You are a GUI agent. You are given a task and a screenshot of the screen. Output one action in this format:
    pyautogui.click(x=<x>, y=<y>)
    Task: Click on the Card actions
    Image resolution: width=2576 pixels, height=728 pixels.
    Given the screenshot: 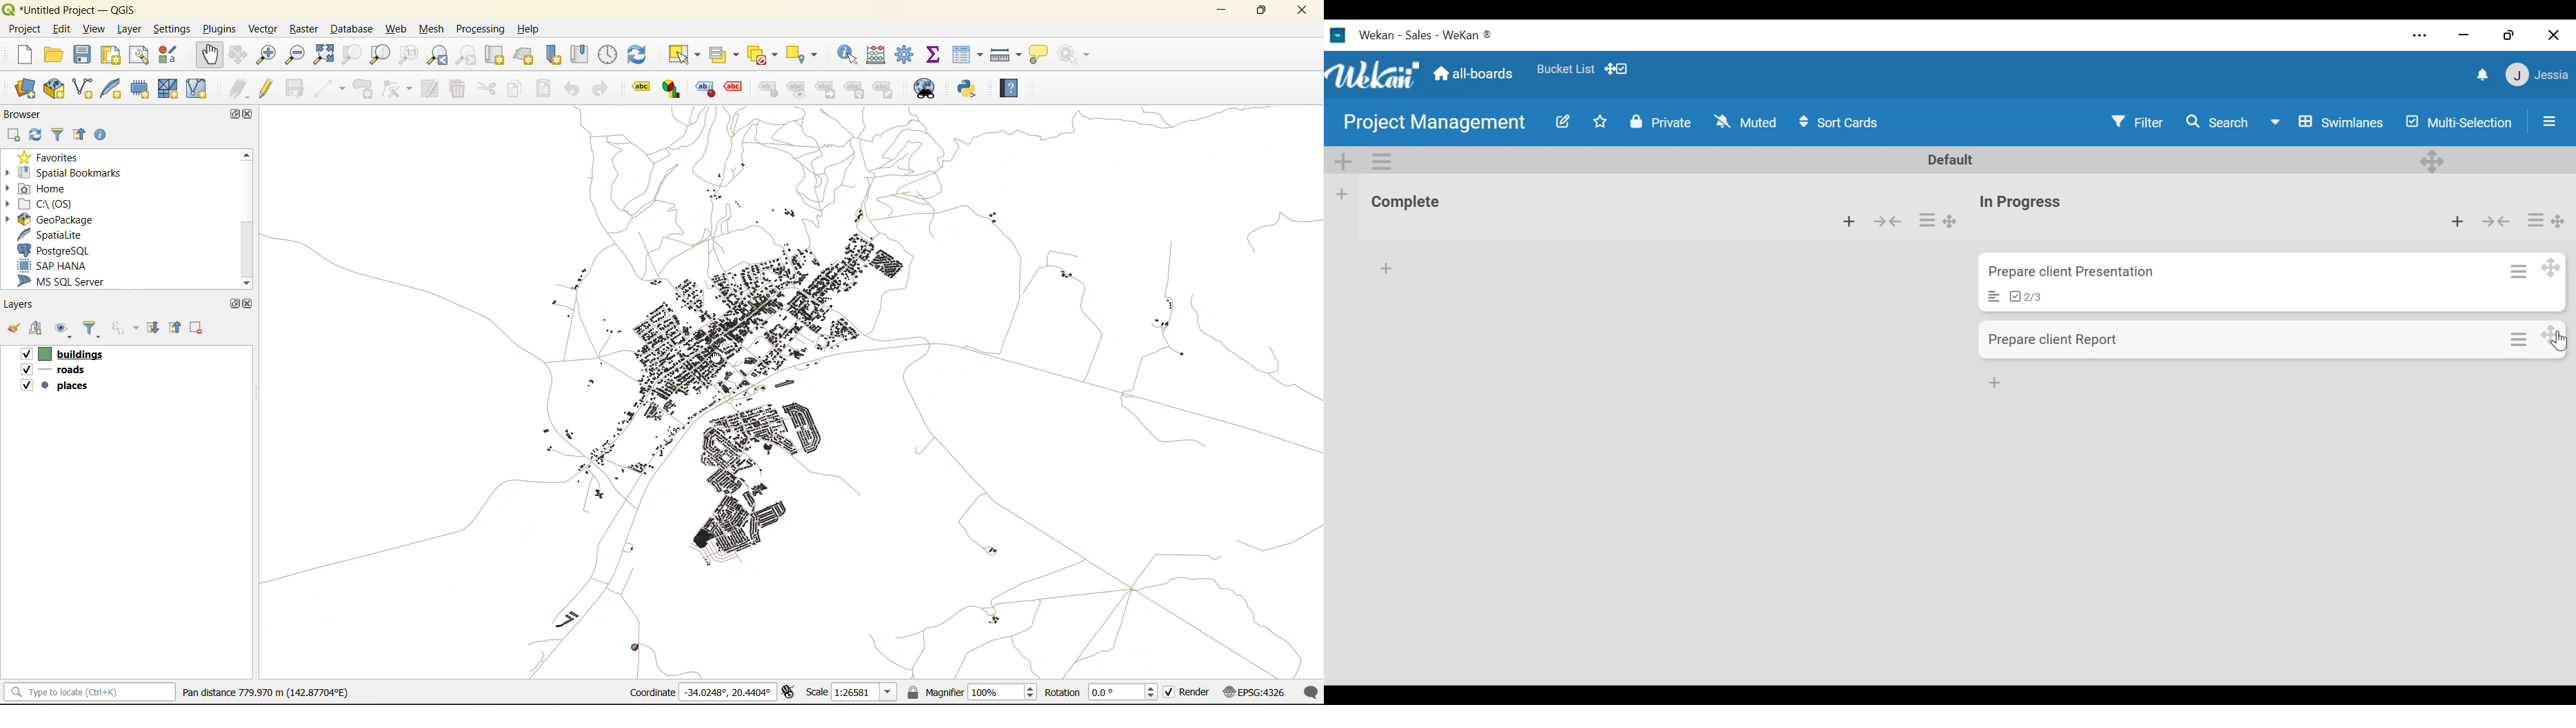 What is the action you would take?
    pyautogui.click(x=2520, y=336)
    